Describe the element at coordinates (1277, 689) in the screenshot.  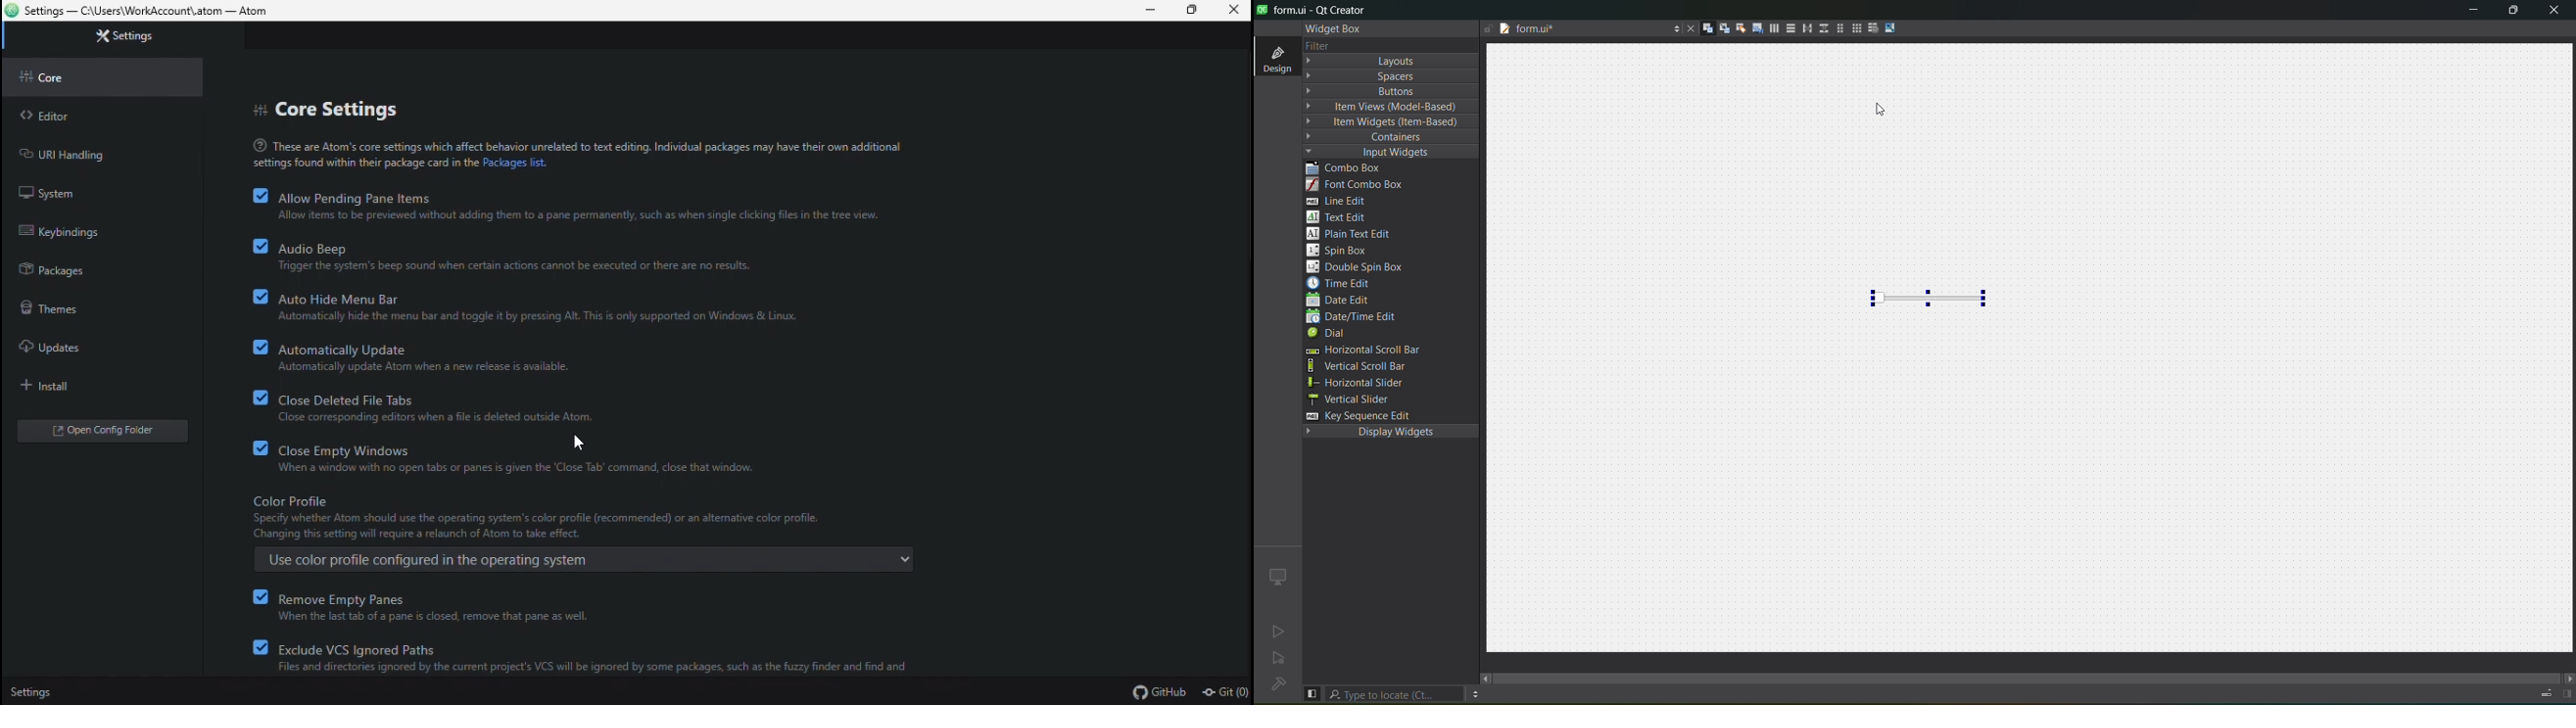
I see `No project loaded` at that location.